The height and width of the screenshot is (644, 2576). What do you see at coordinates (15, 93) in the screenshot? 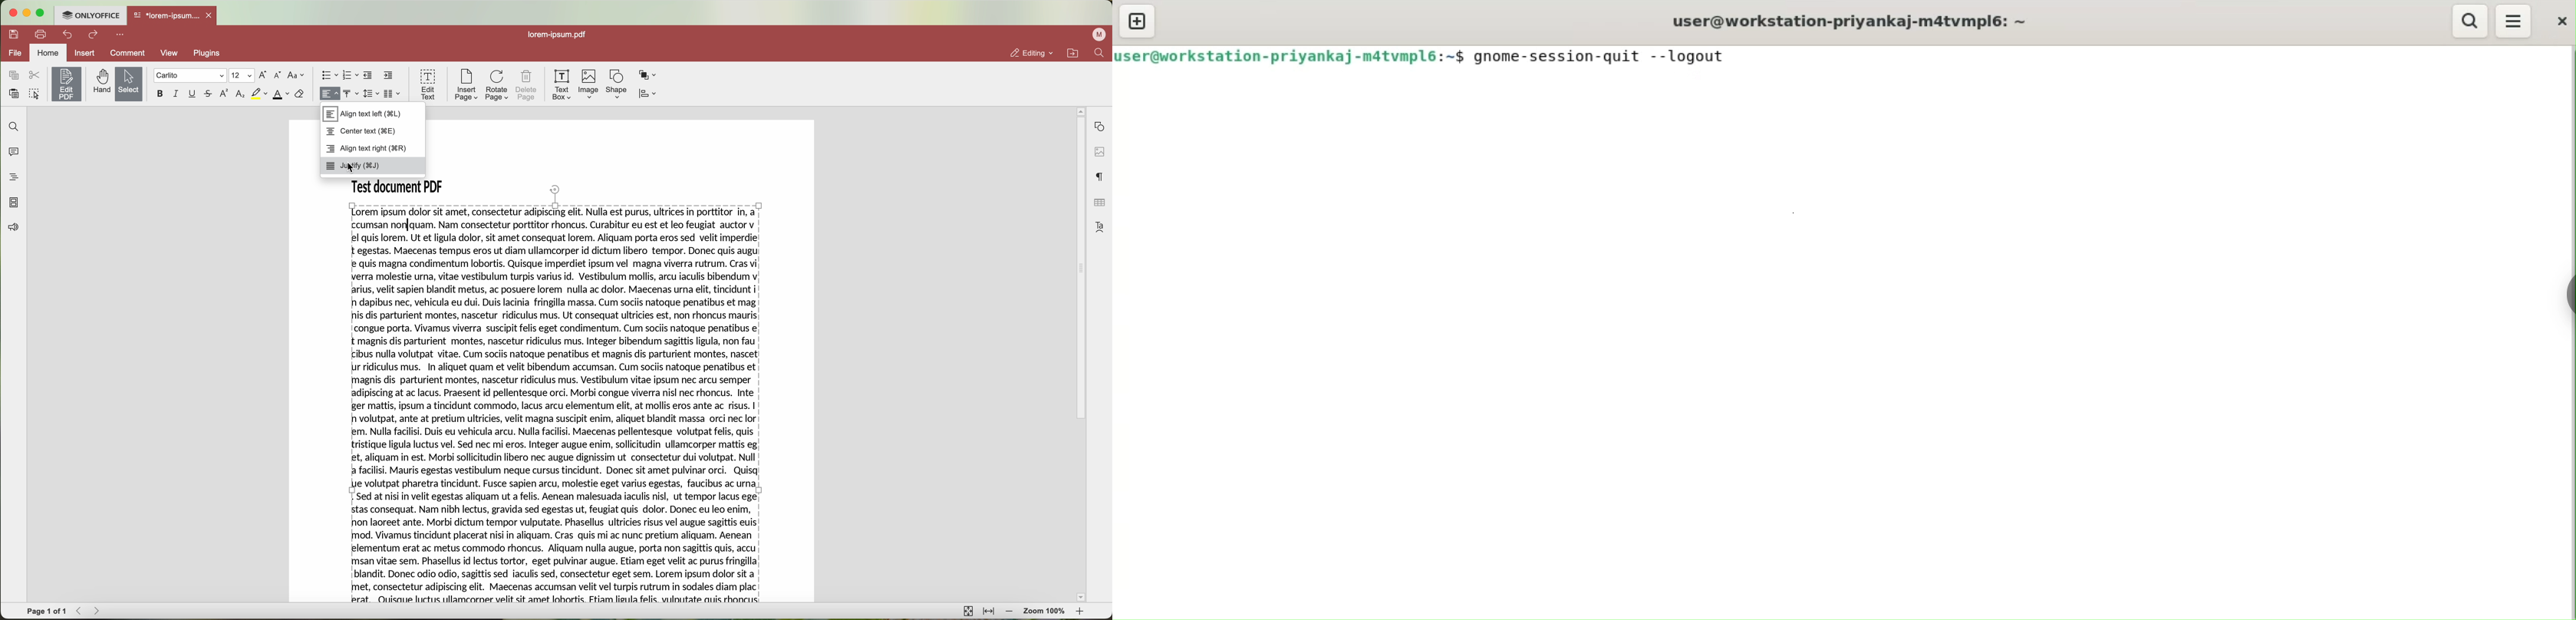
I see `paste` at bounding box center [15, 93].